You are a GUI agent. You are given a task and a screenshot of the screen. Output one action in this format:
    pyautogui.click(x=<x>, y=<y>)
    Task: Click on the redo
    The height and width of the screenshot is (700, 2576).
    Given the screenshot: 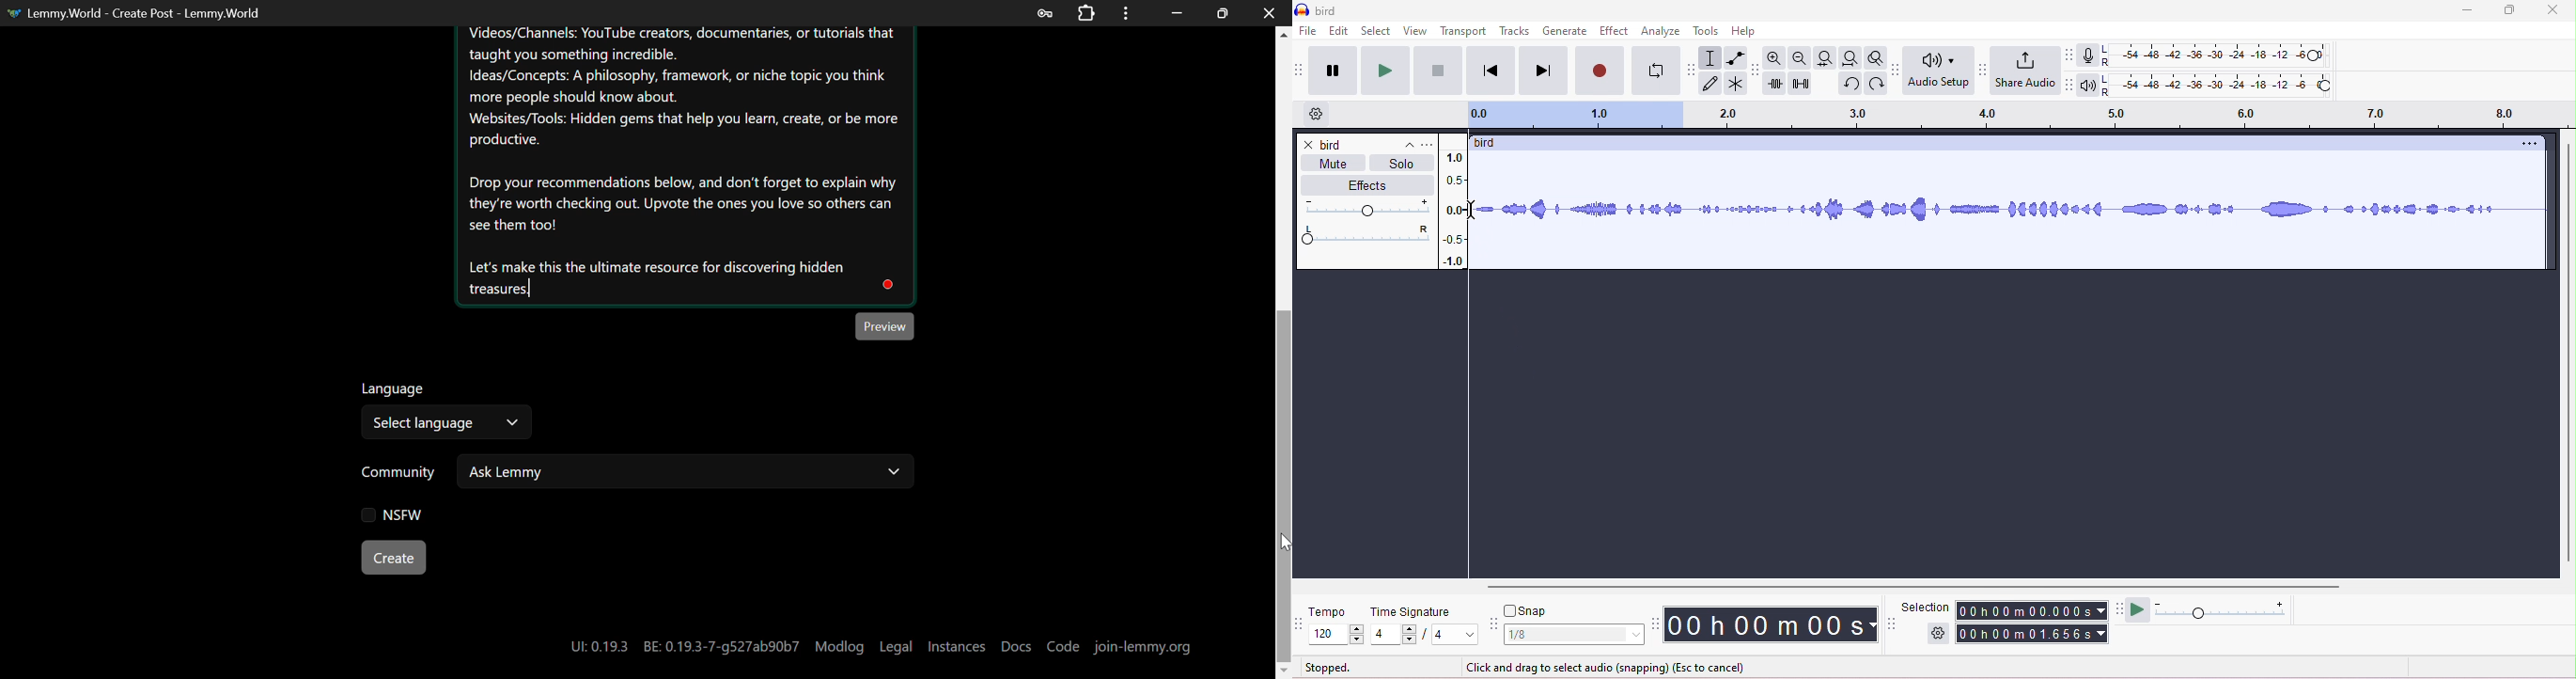 What is the action you would take?
    pyautogui.click(x=1879, y=85)
    